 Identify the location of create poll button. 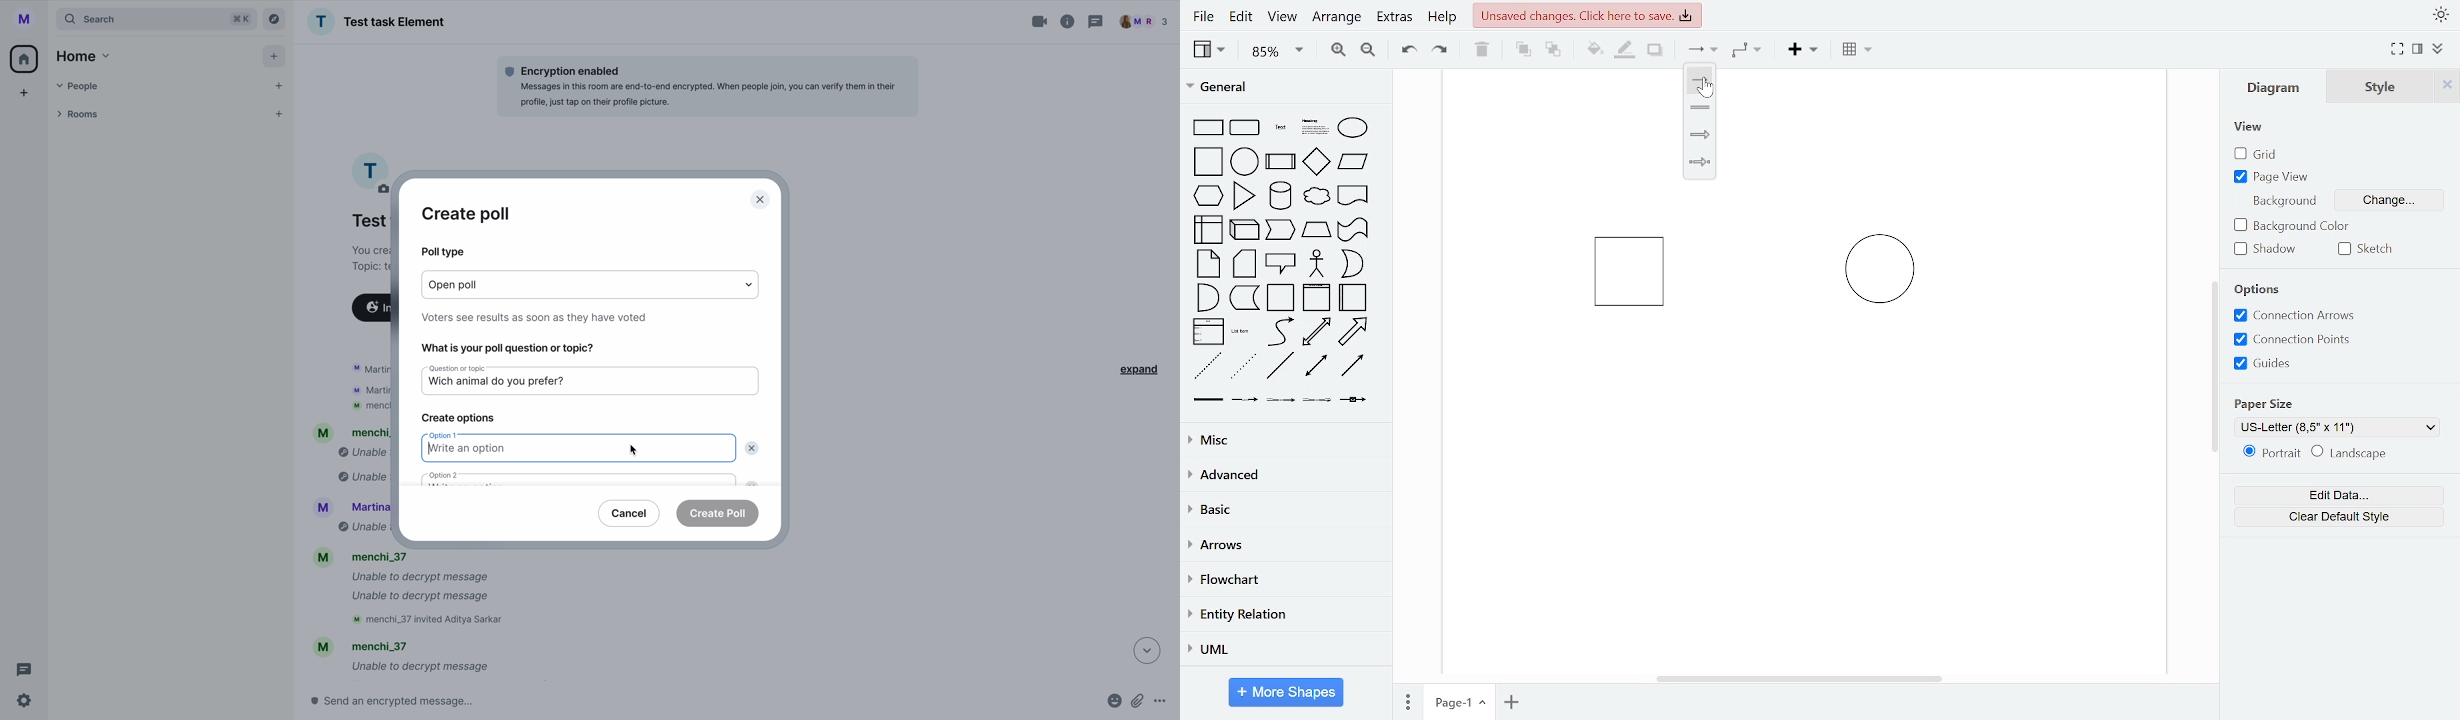
(718, 513).